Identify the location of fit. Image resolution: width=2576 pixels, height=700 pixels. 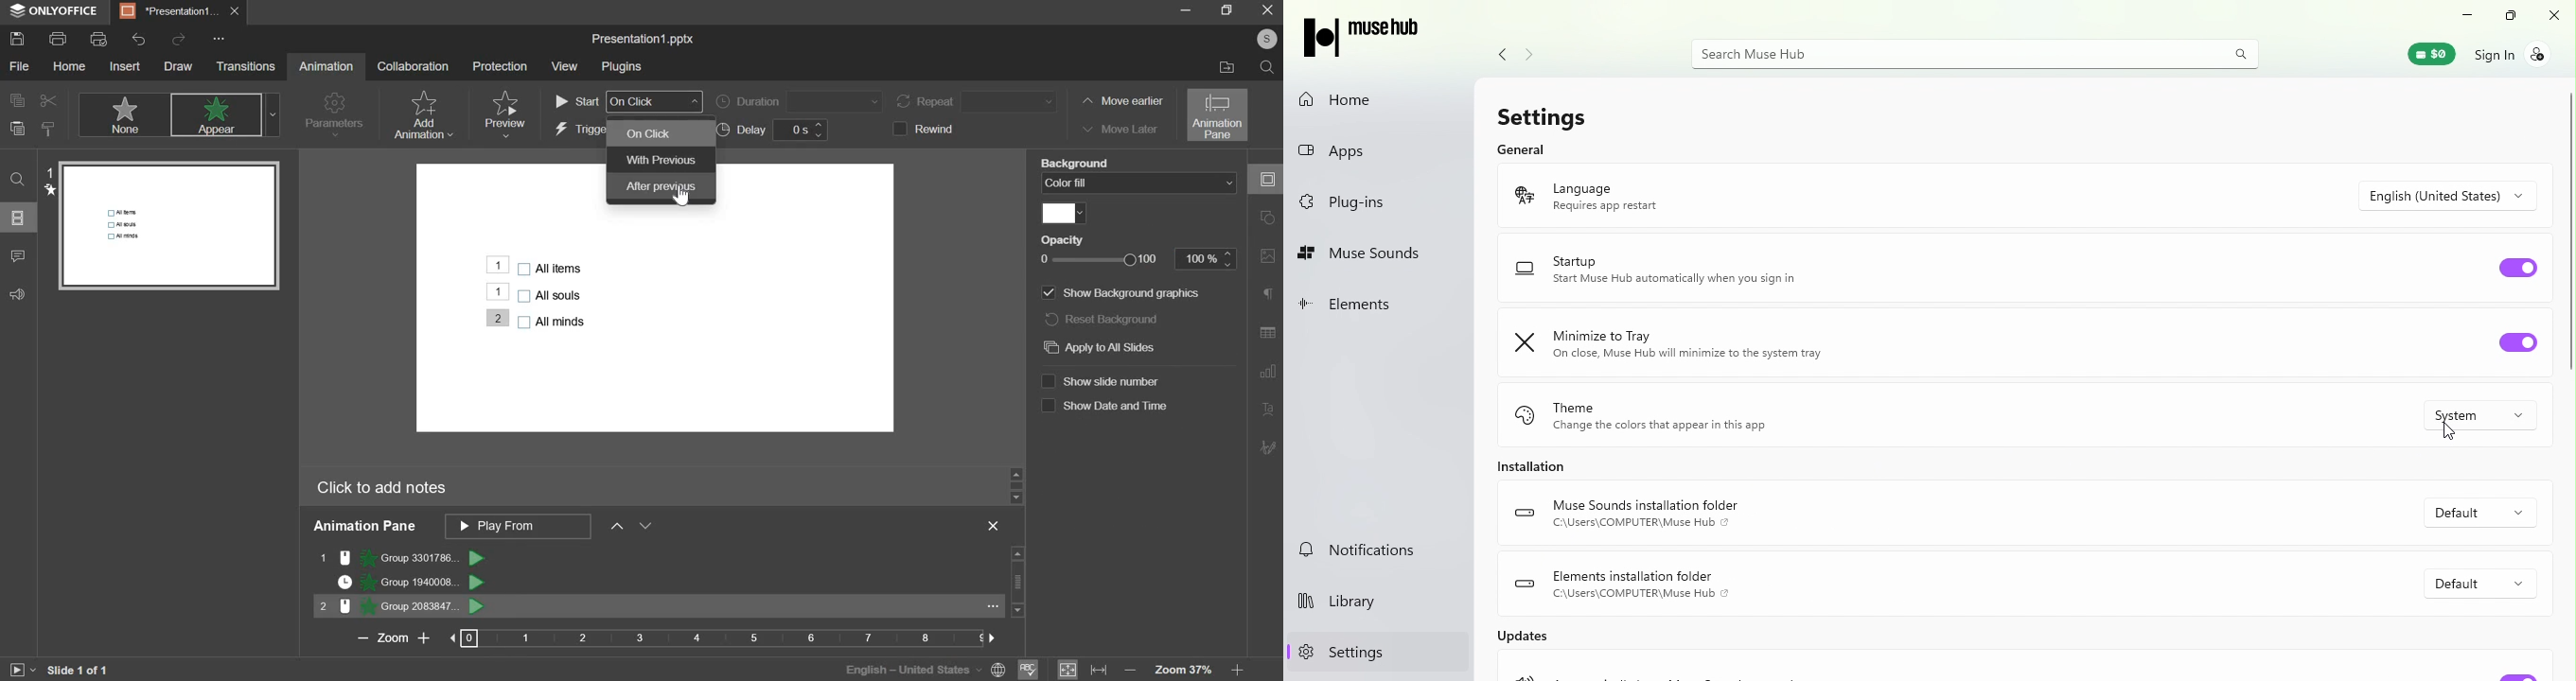
(1083, 668).